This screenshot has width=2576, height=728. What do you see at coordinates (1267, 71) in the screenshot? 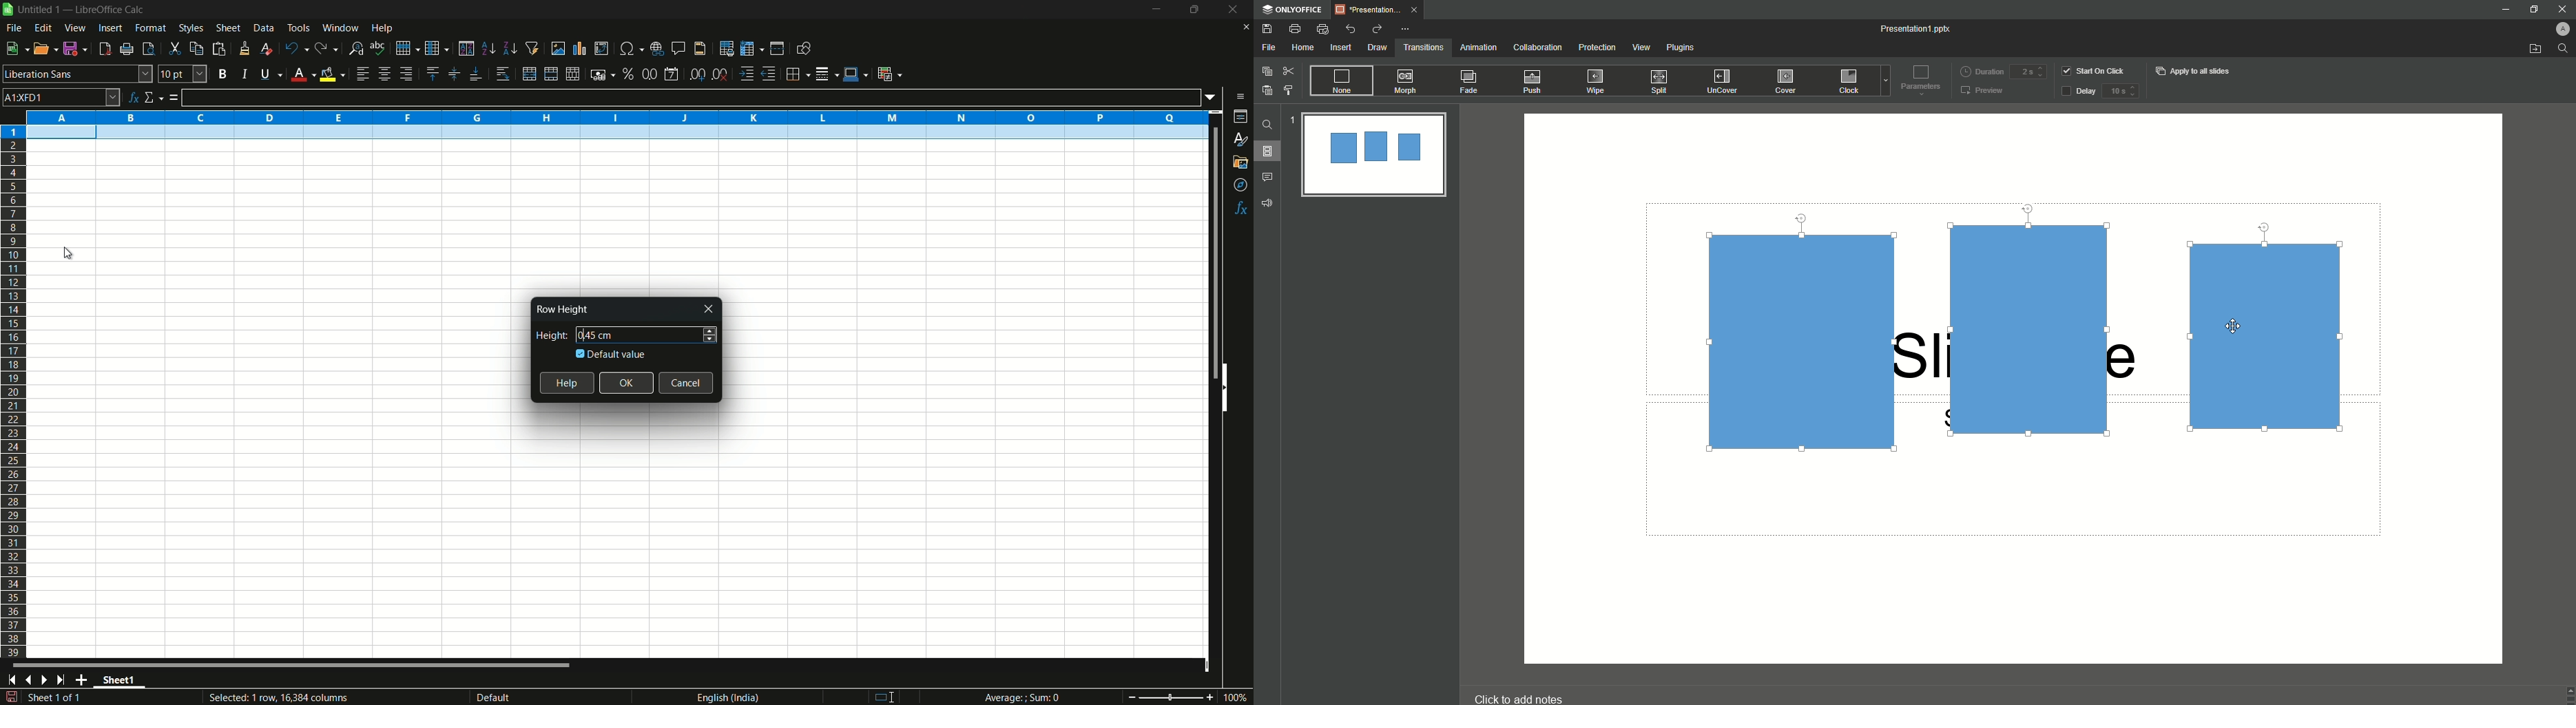
I see `Copy` at bounding box center [1267, 71].